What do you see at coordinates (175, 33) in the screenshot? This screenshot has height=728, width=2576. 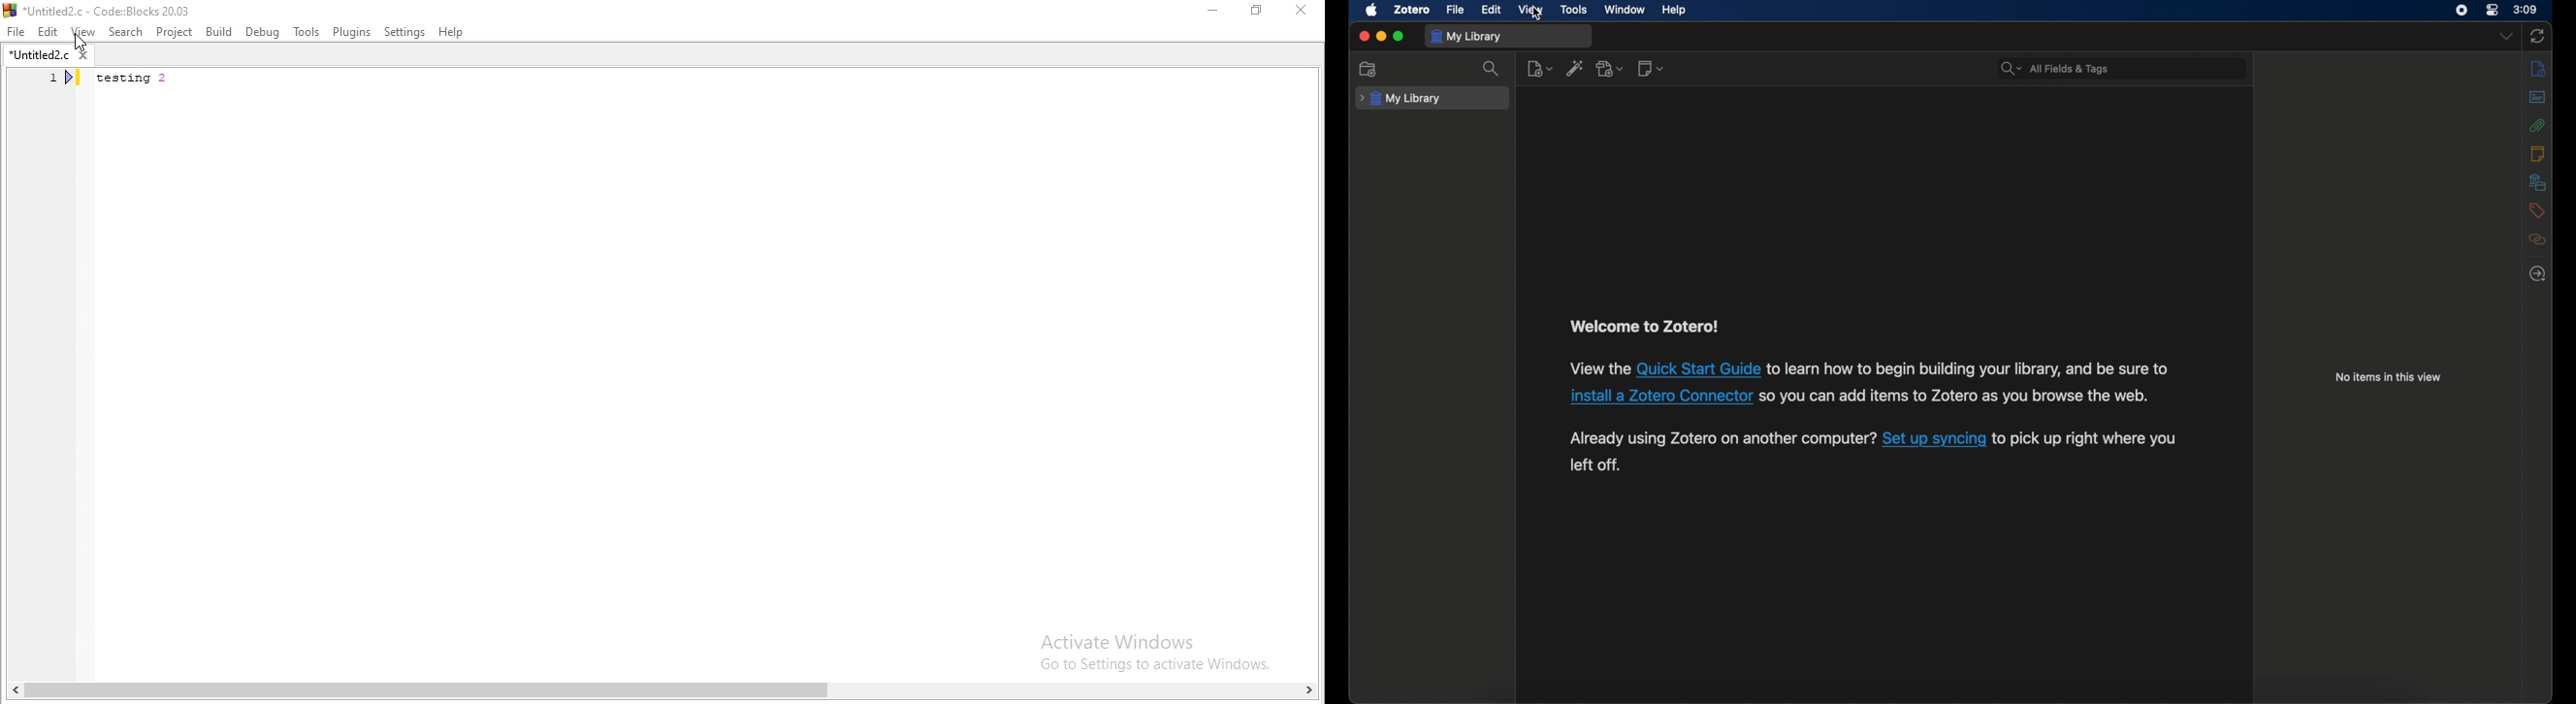 I see `Project ` at bounding box center [175, 33].